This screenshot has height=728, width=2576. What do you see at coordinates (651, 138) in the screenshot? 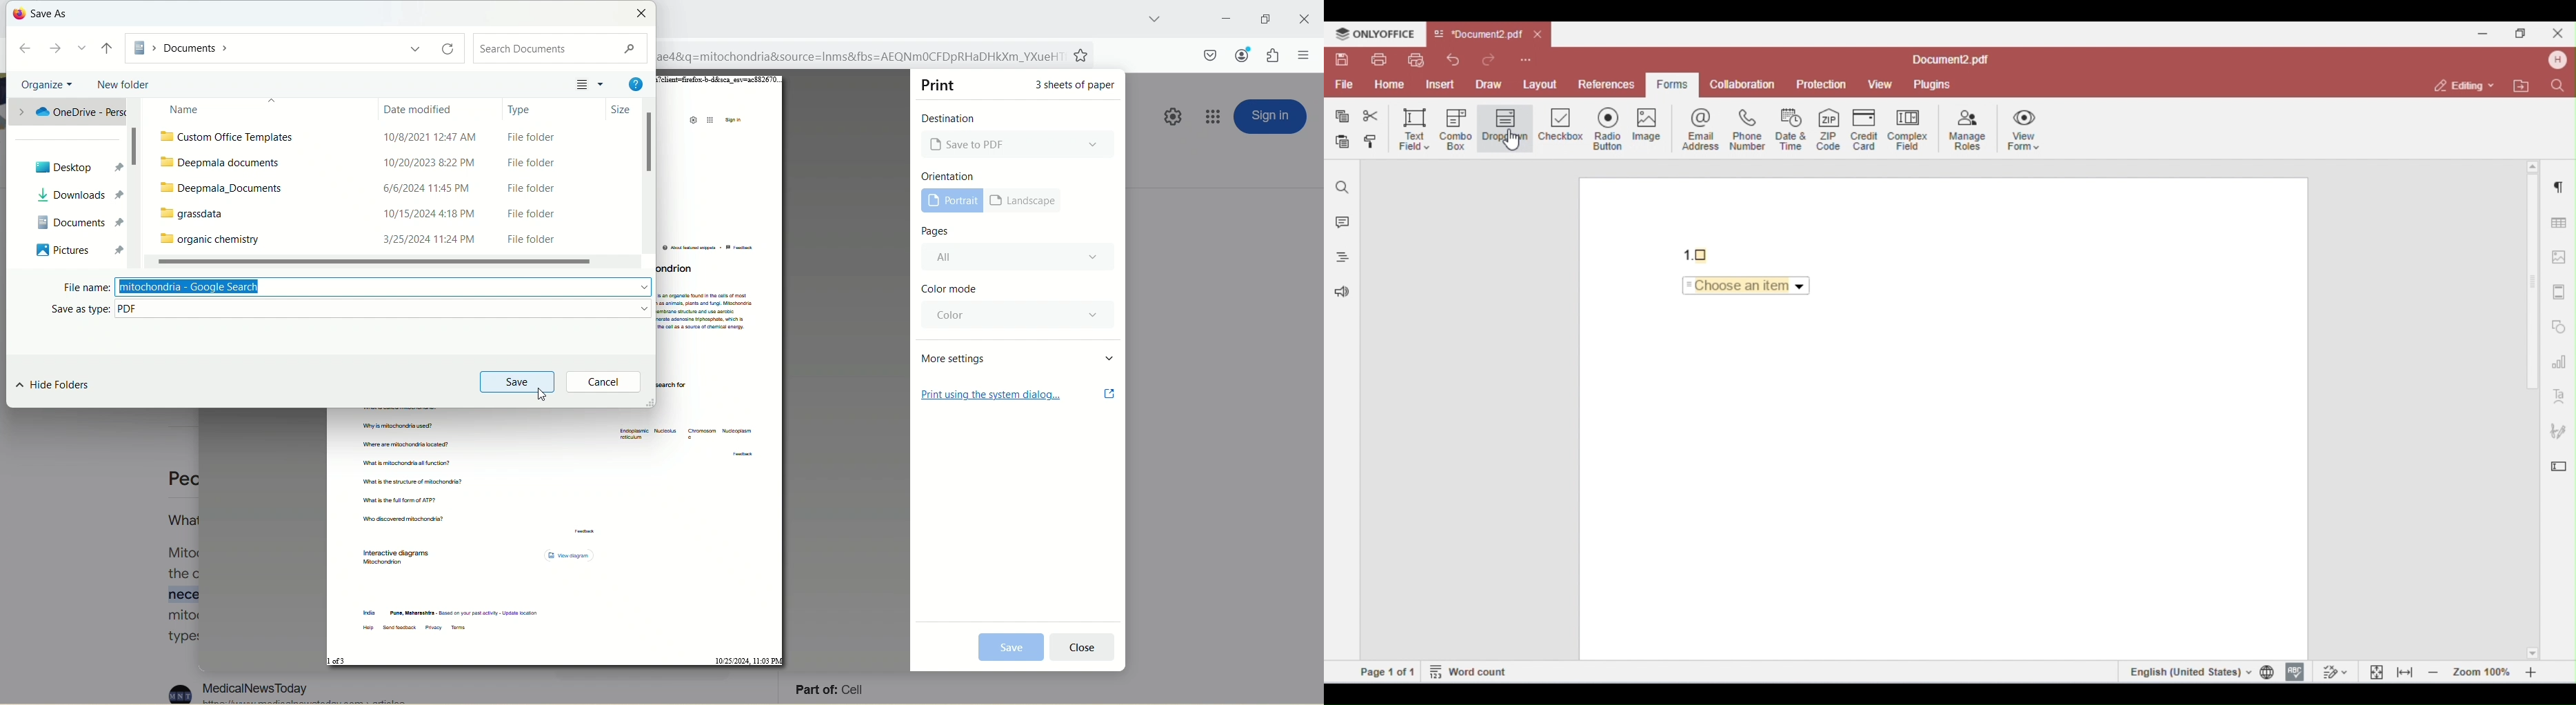
I see `vertical scroll bar` at bounding box center [651, 138].